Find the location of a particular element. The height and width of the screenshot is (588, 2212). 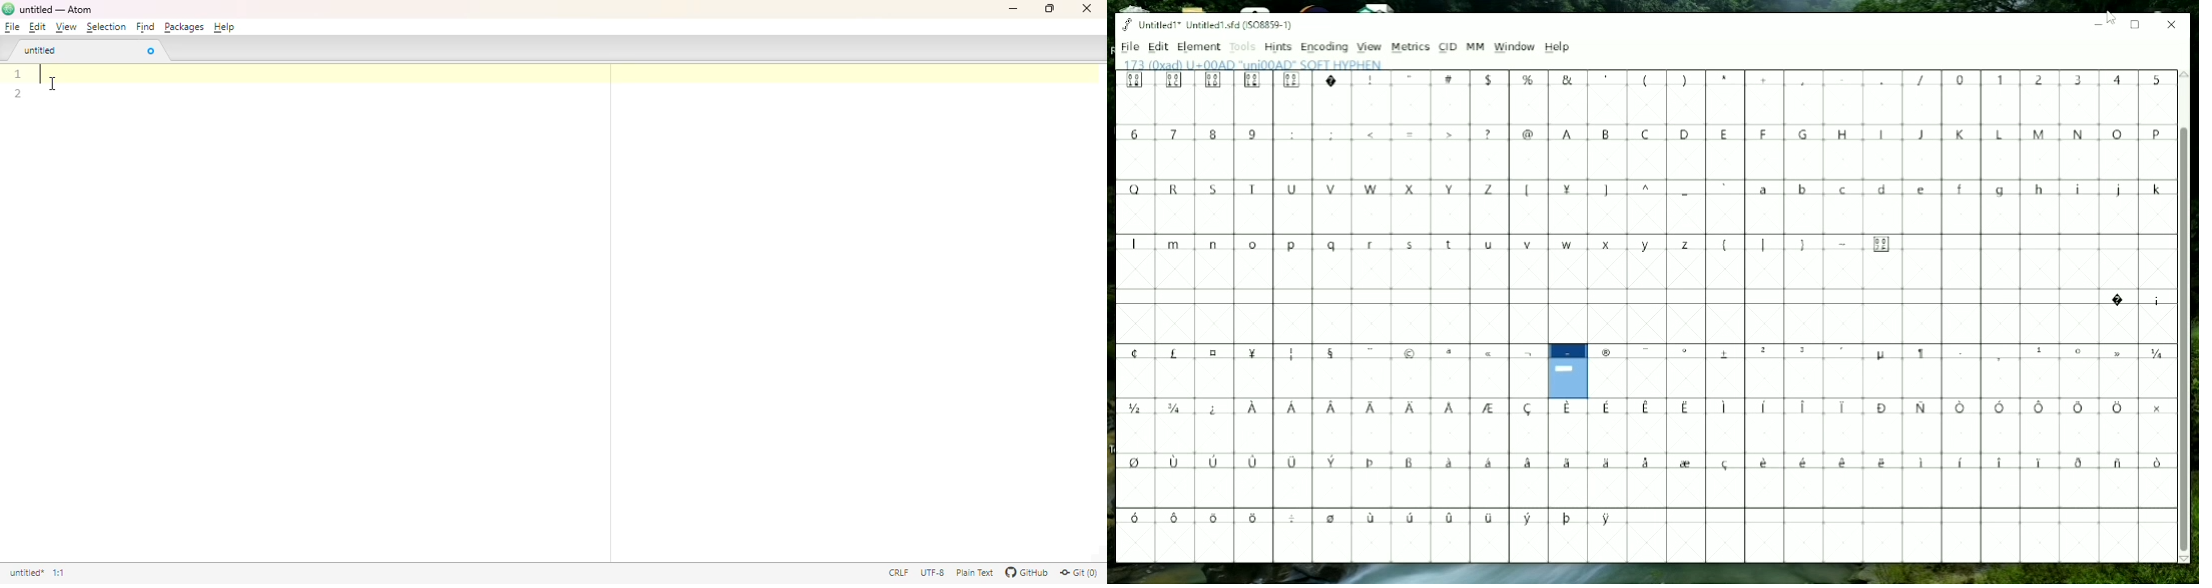

Maximize is located at coordinates (2135, 25).